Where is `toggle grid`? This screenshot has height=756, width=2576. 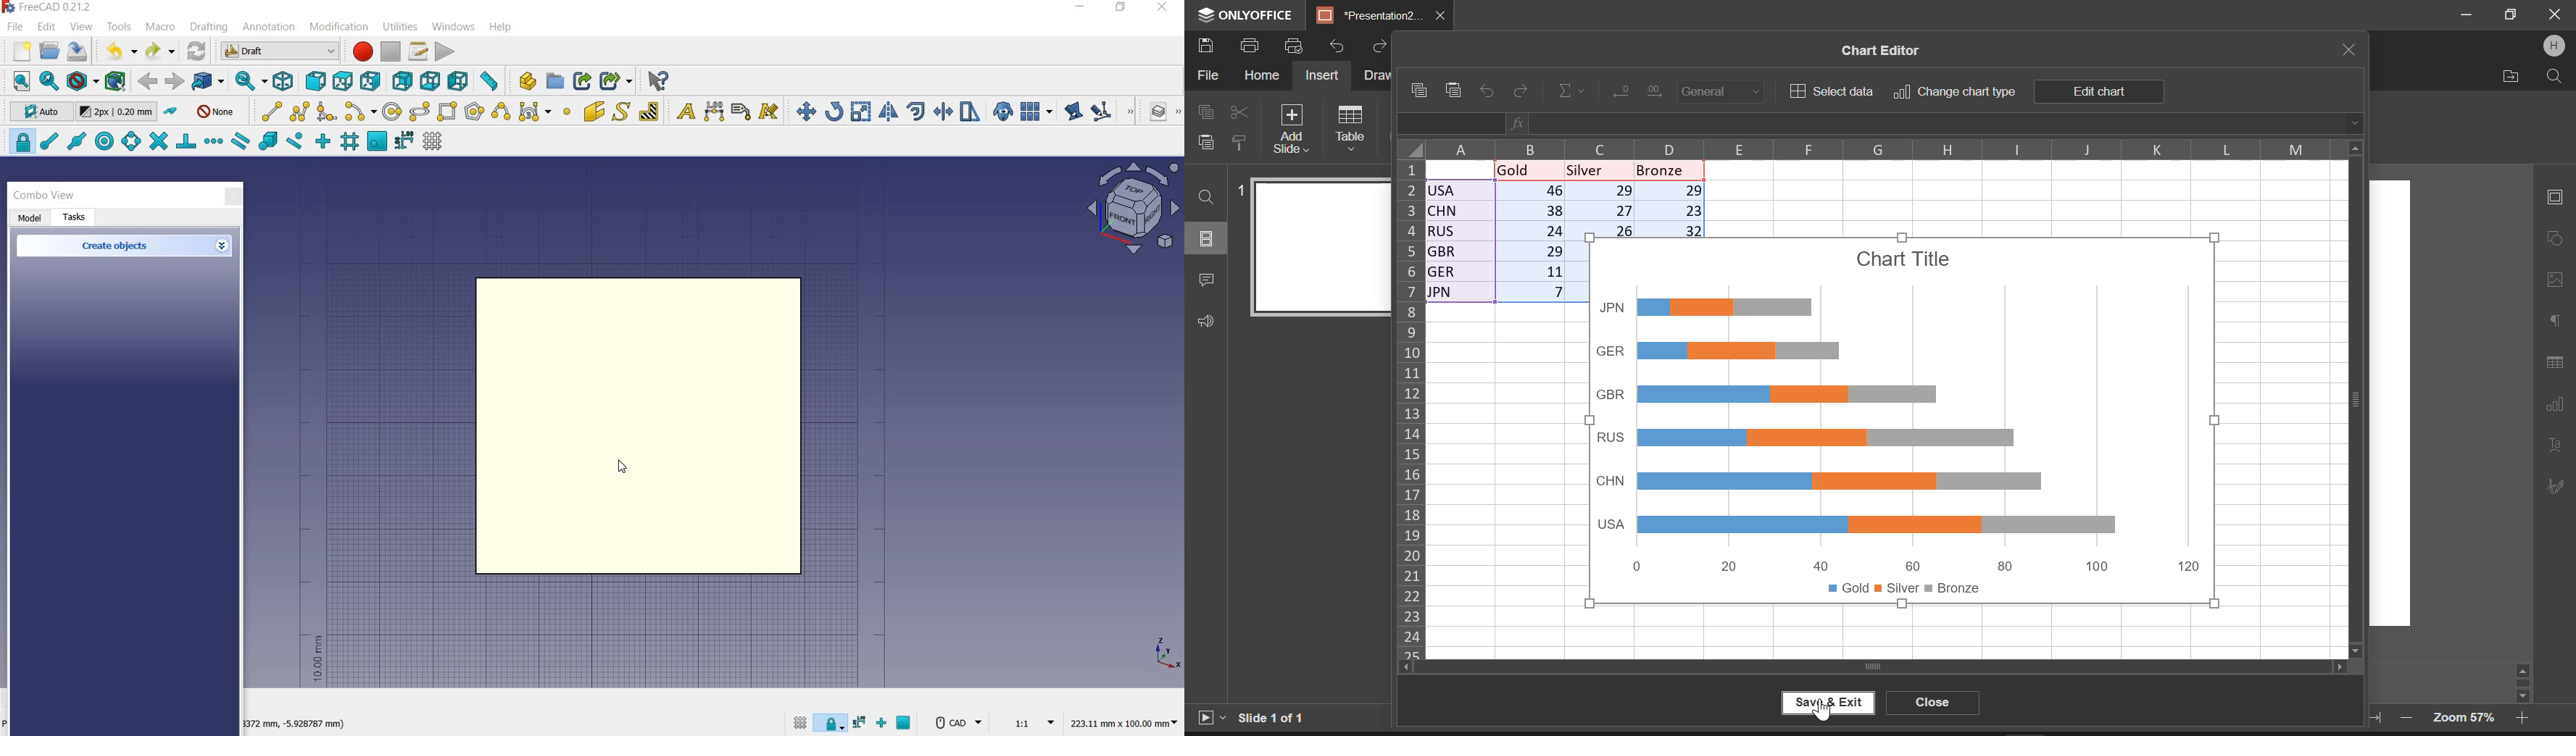
toggle grid is located at coordinates (435, 142).